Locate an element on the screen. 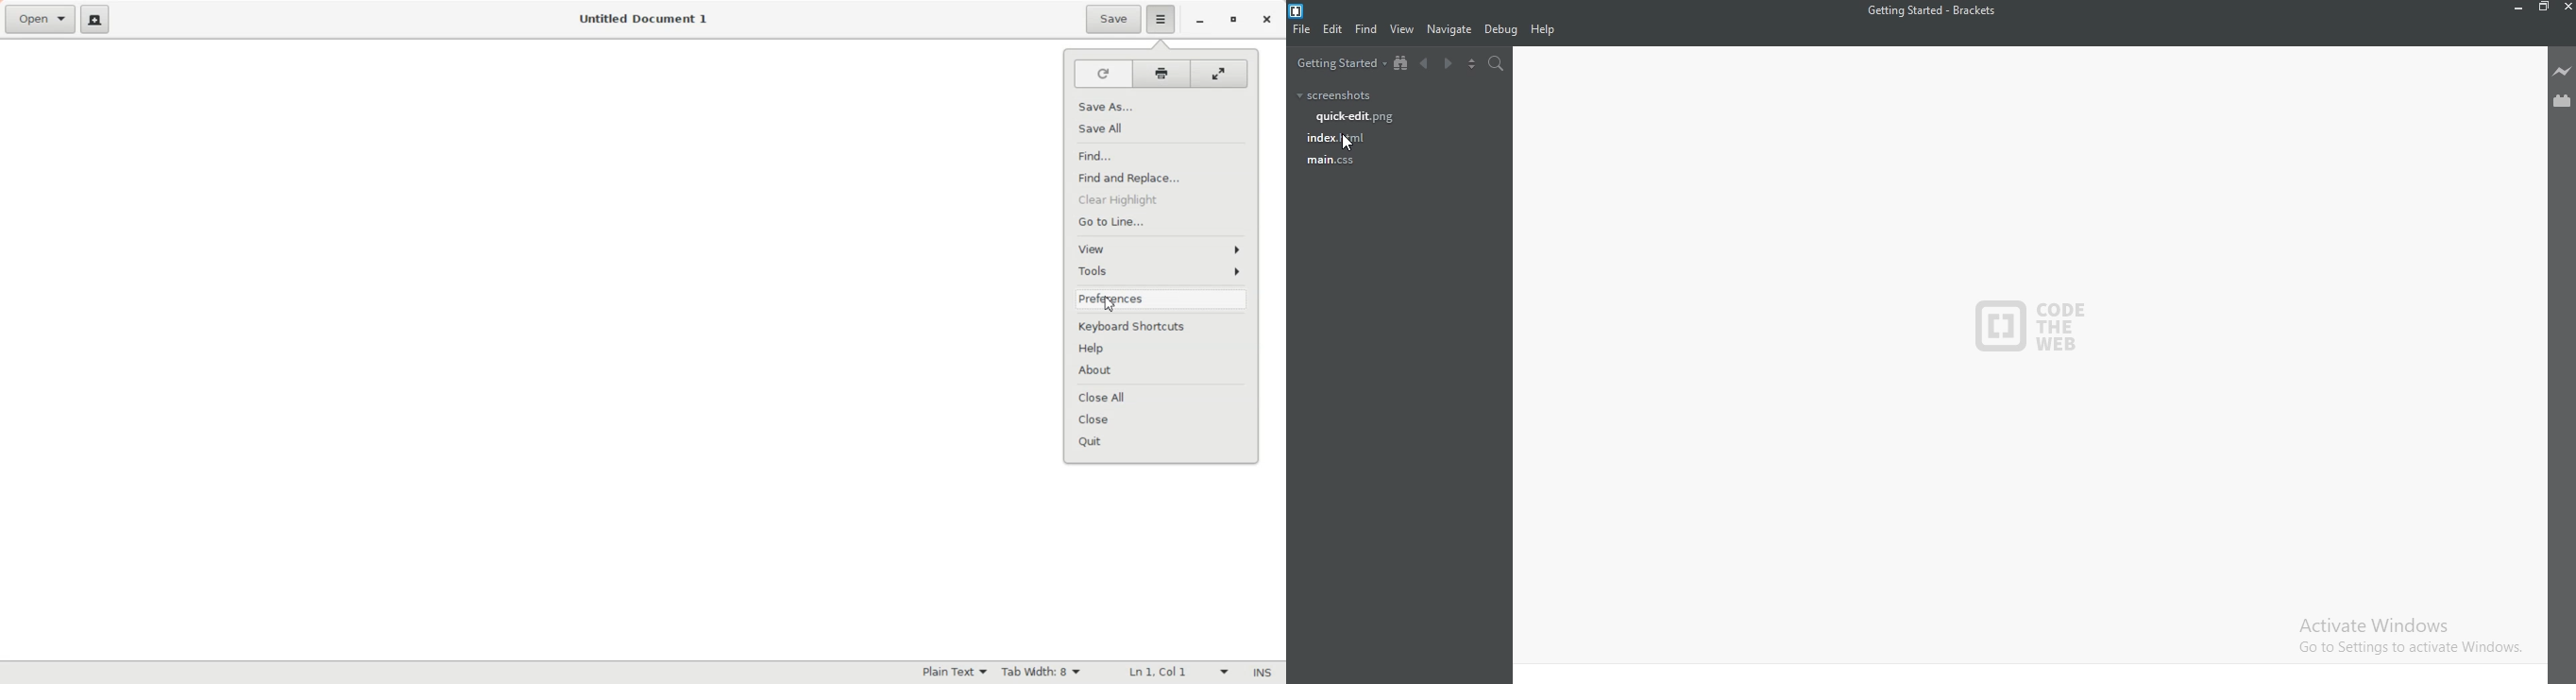 Image resolution: width=2576 pixels, height=700 pixels. Highlighting Mode is located at coordinates (953, 673).